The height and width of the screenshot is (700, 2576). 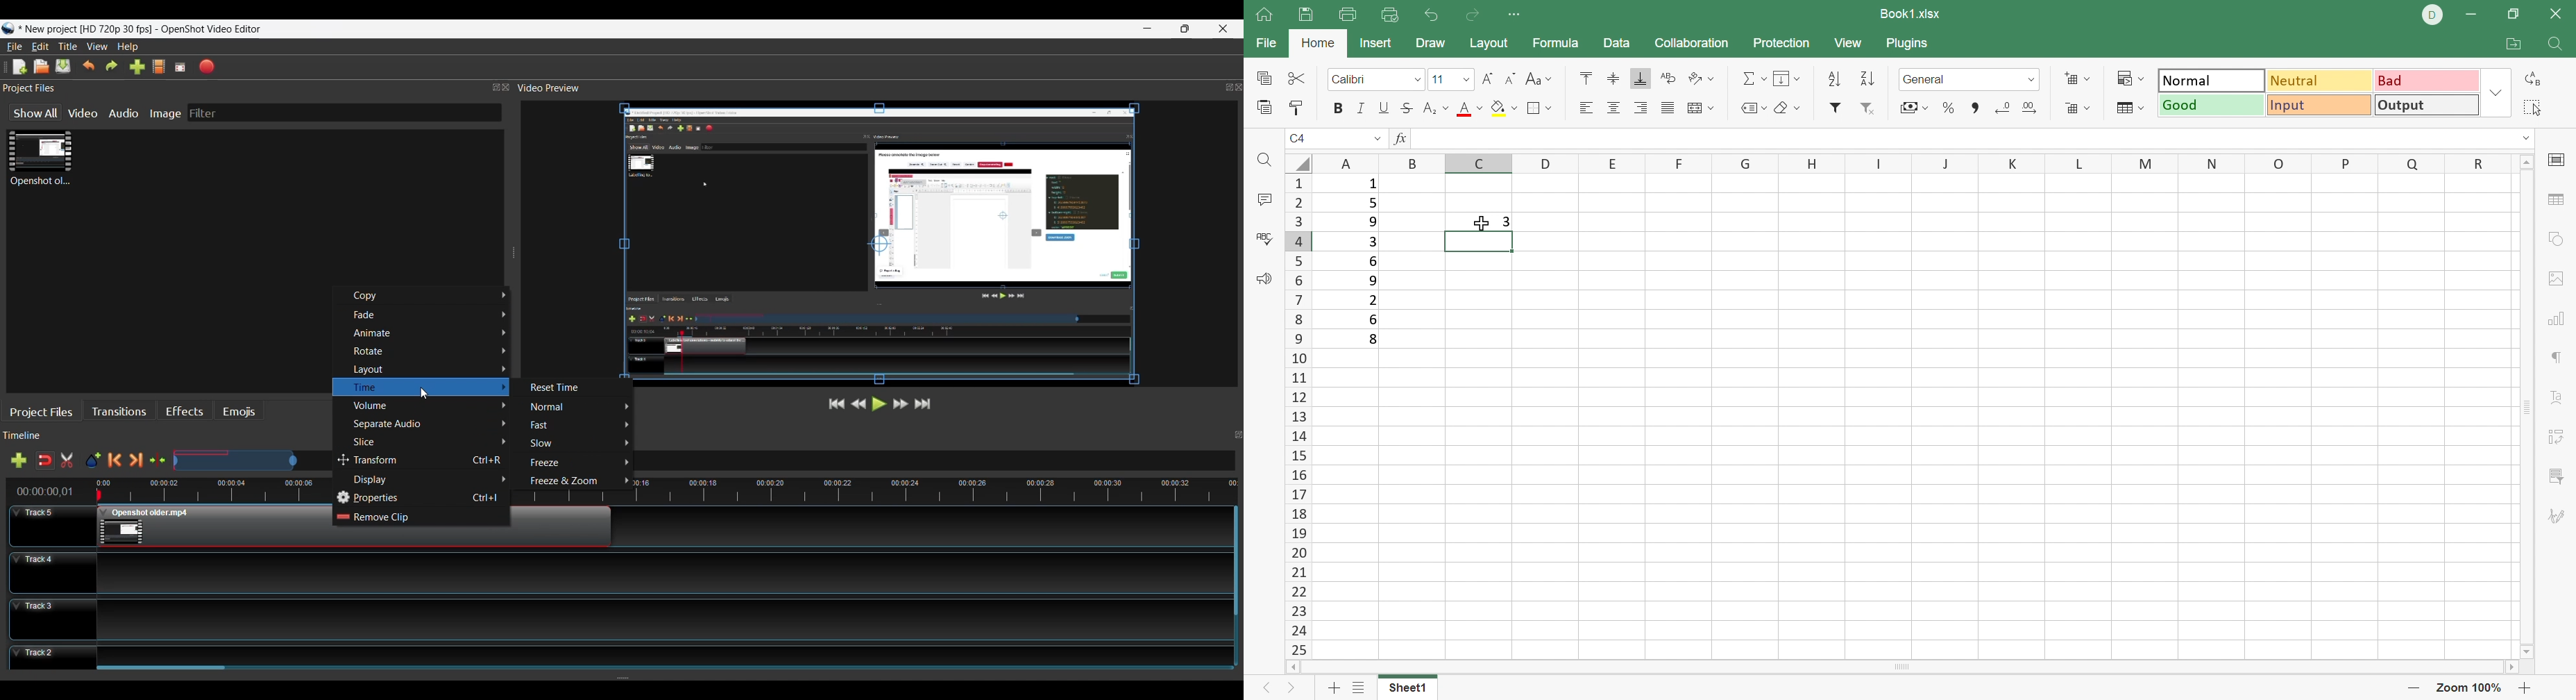 I want to click on Image settings, so click(x=2554, y=281).